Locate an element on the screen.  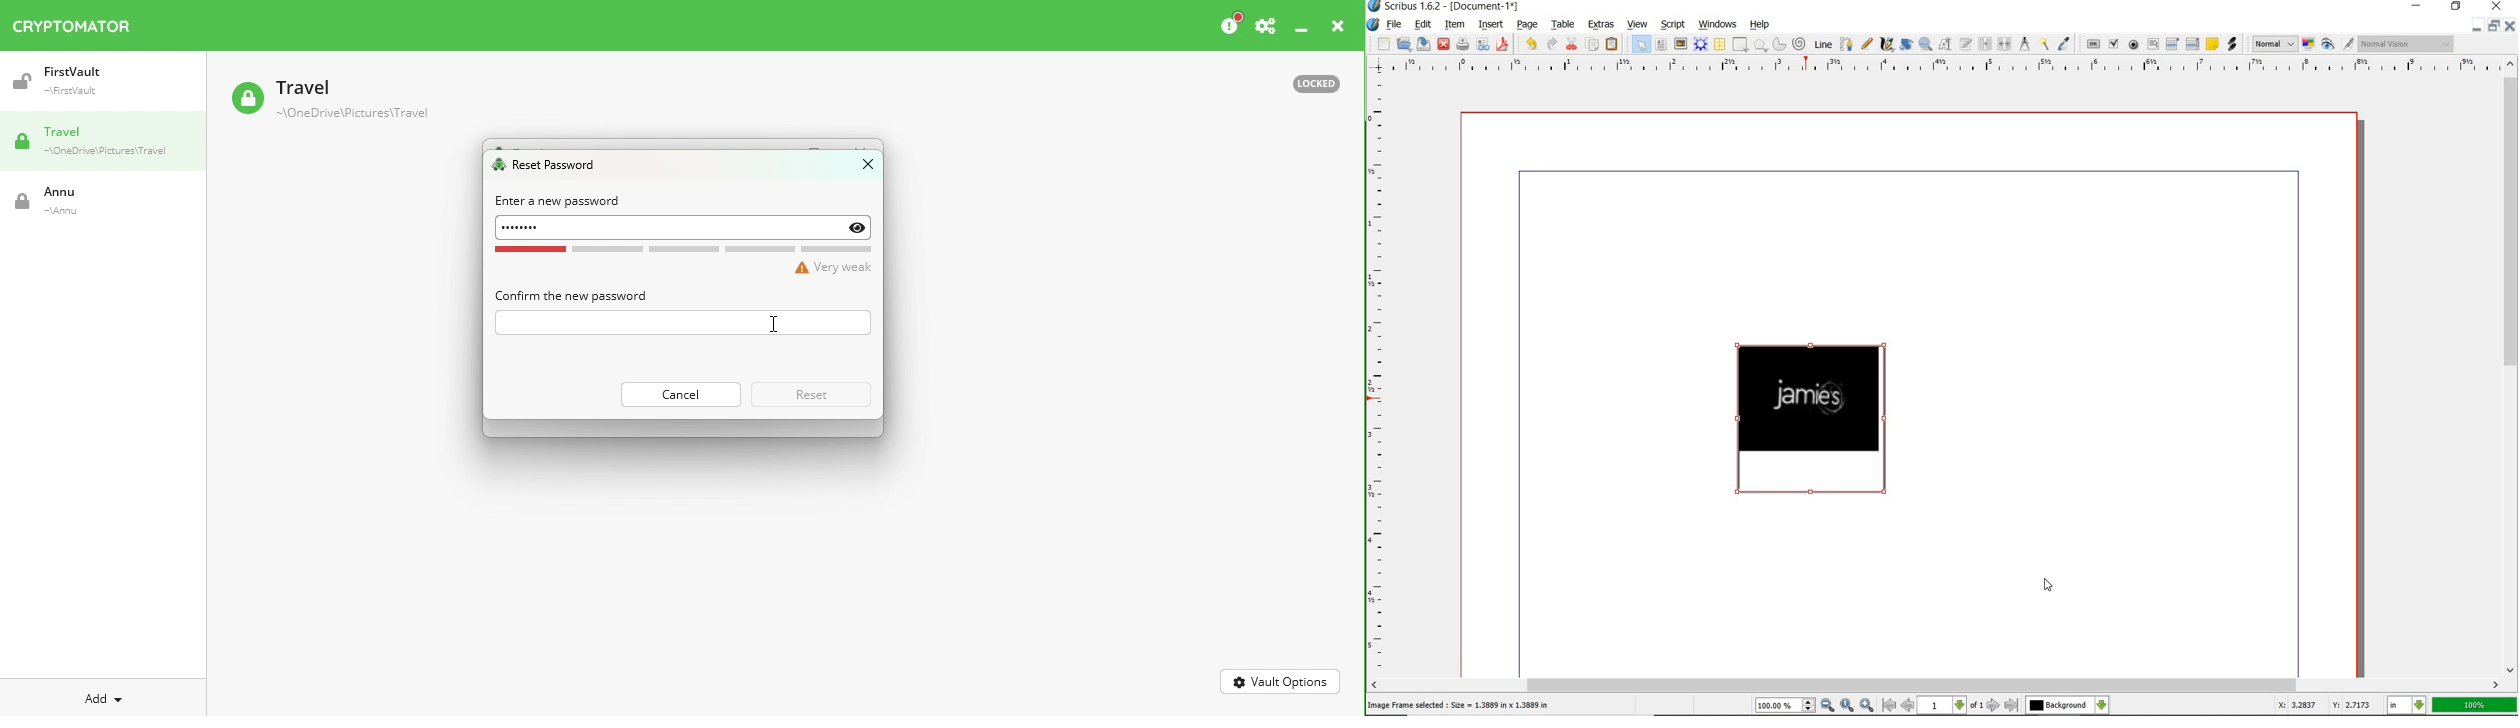
SAVE AS pdf is located at coordinates (1504, 45).